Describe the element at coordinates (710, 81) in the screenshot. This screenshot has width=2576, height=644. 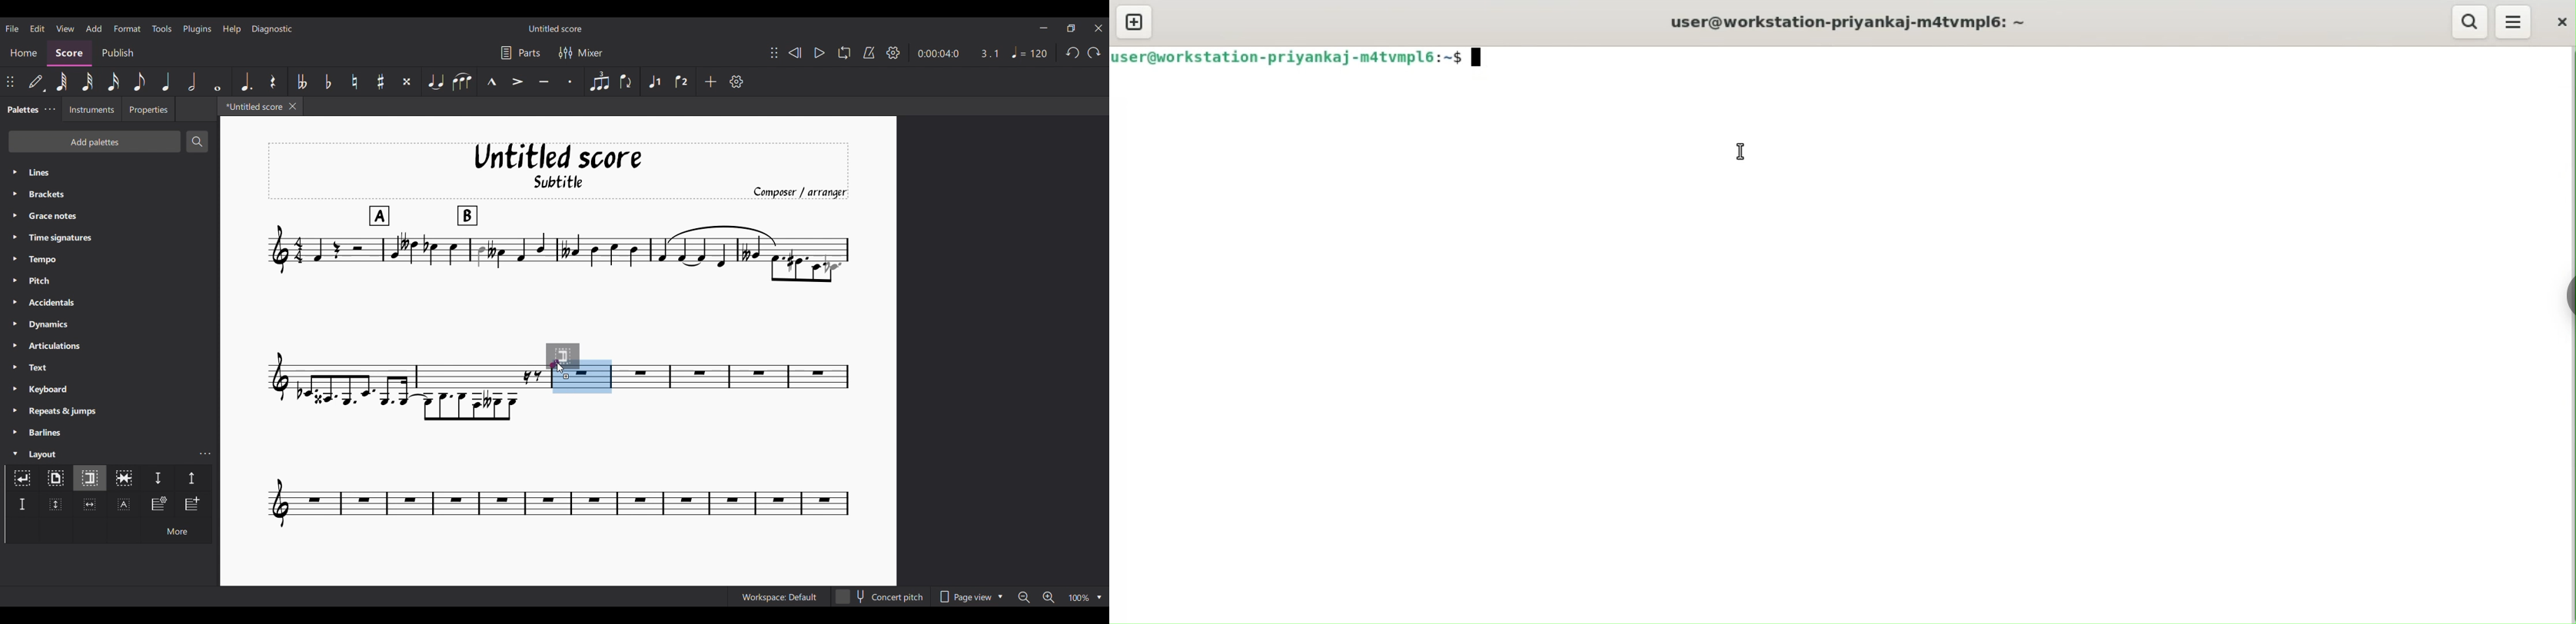
I see `Add` at that location.